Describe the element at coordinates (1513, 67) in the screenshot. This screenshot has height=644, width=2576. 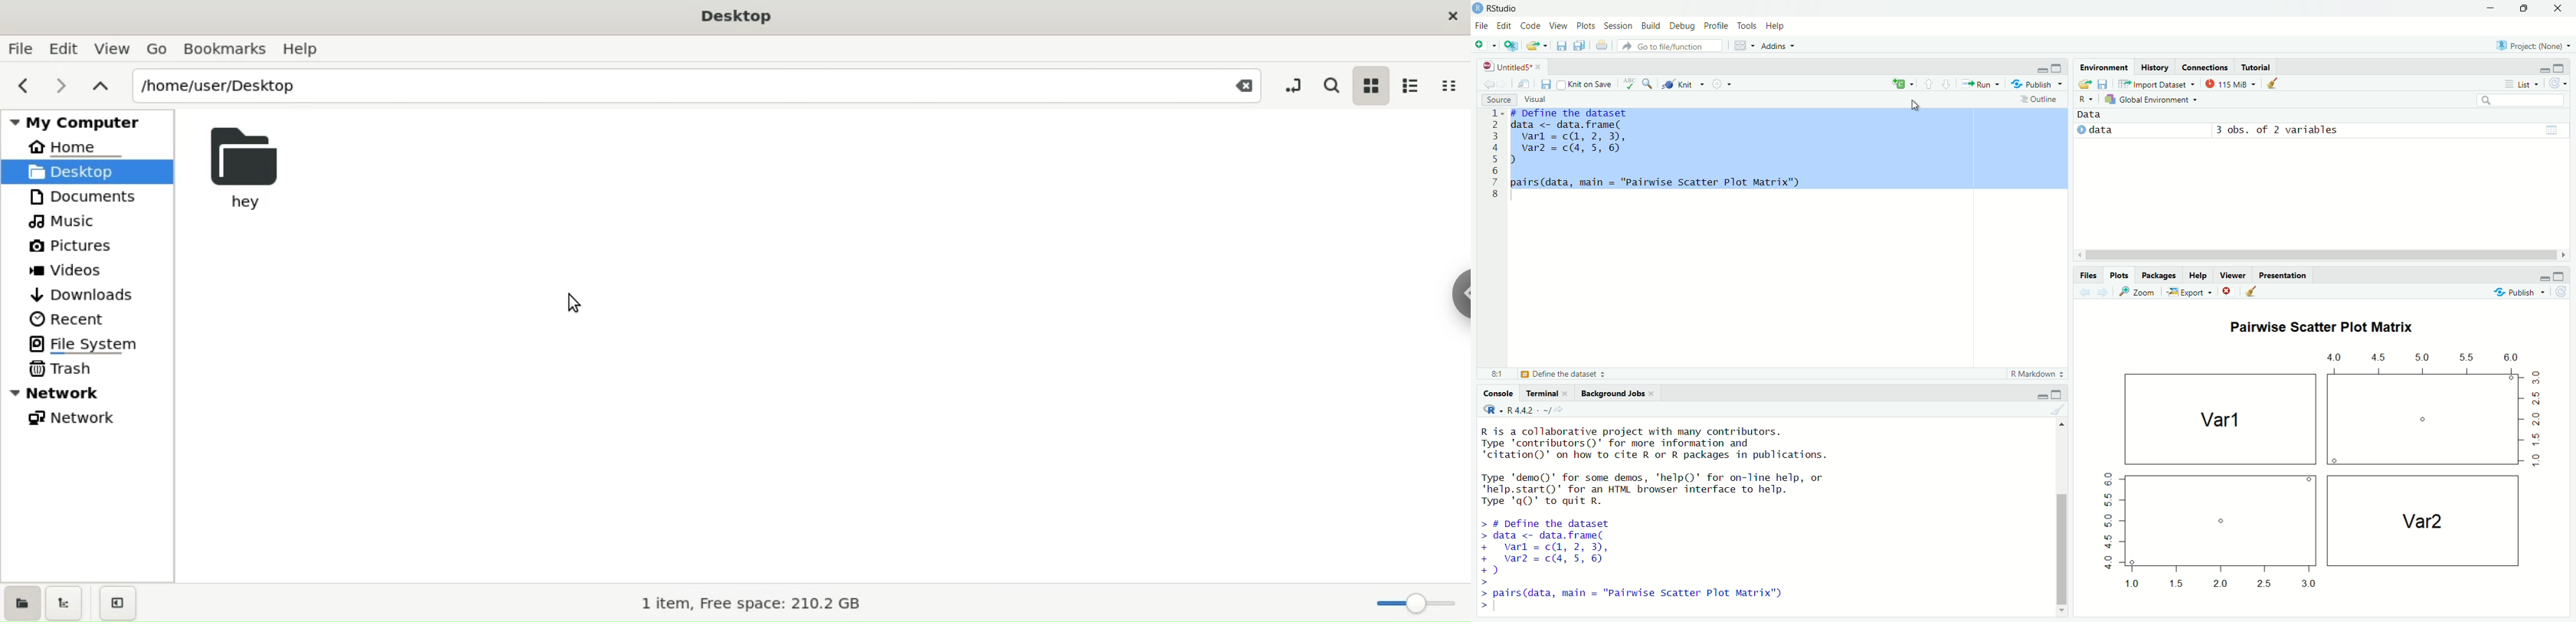
I see `Untitled5*` at that location.